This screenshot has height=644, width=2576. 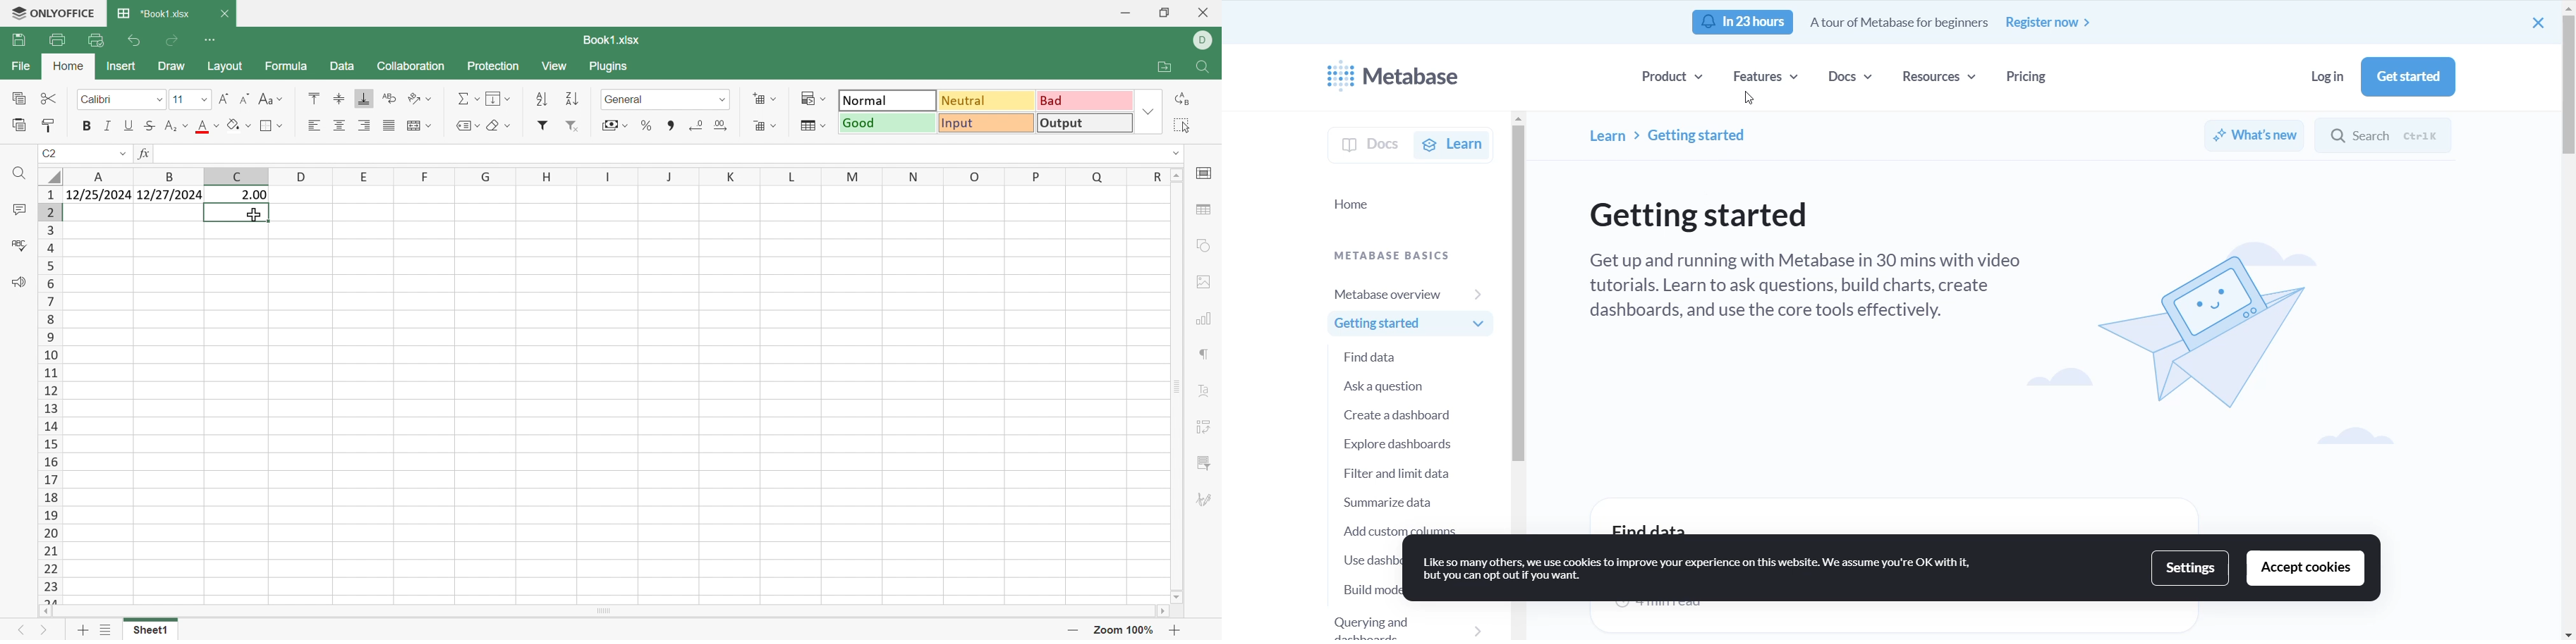 What do you see at coordinates (611, 176) in the screenshot?
I see `Column Names` at bounding box center [611, 176].